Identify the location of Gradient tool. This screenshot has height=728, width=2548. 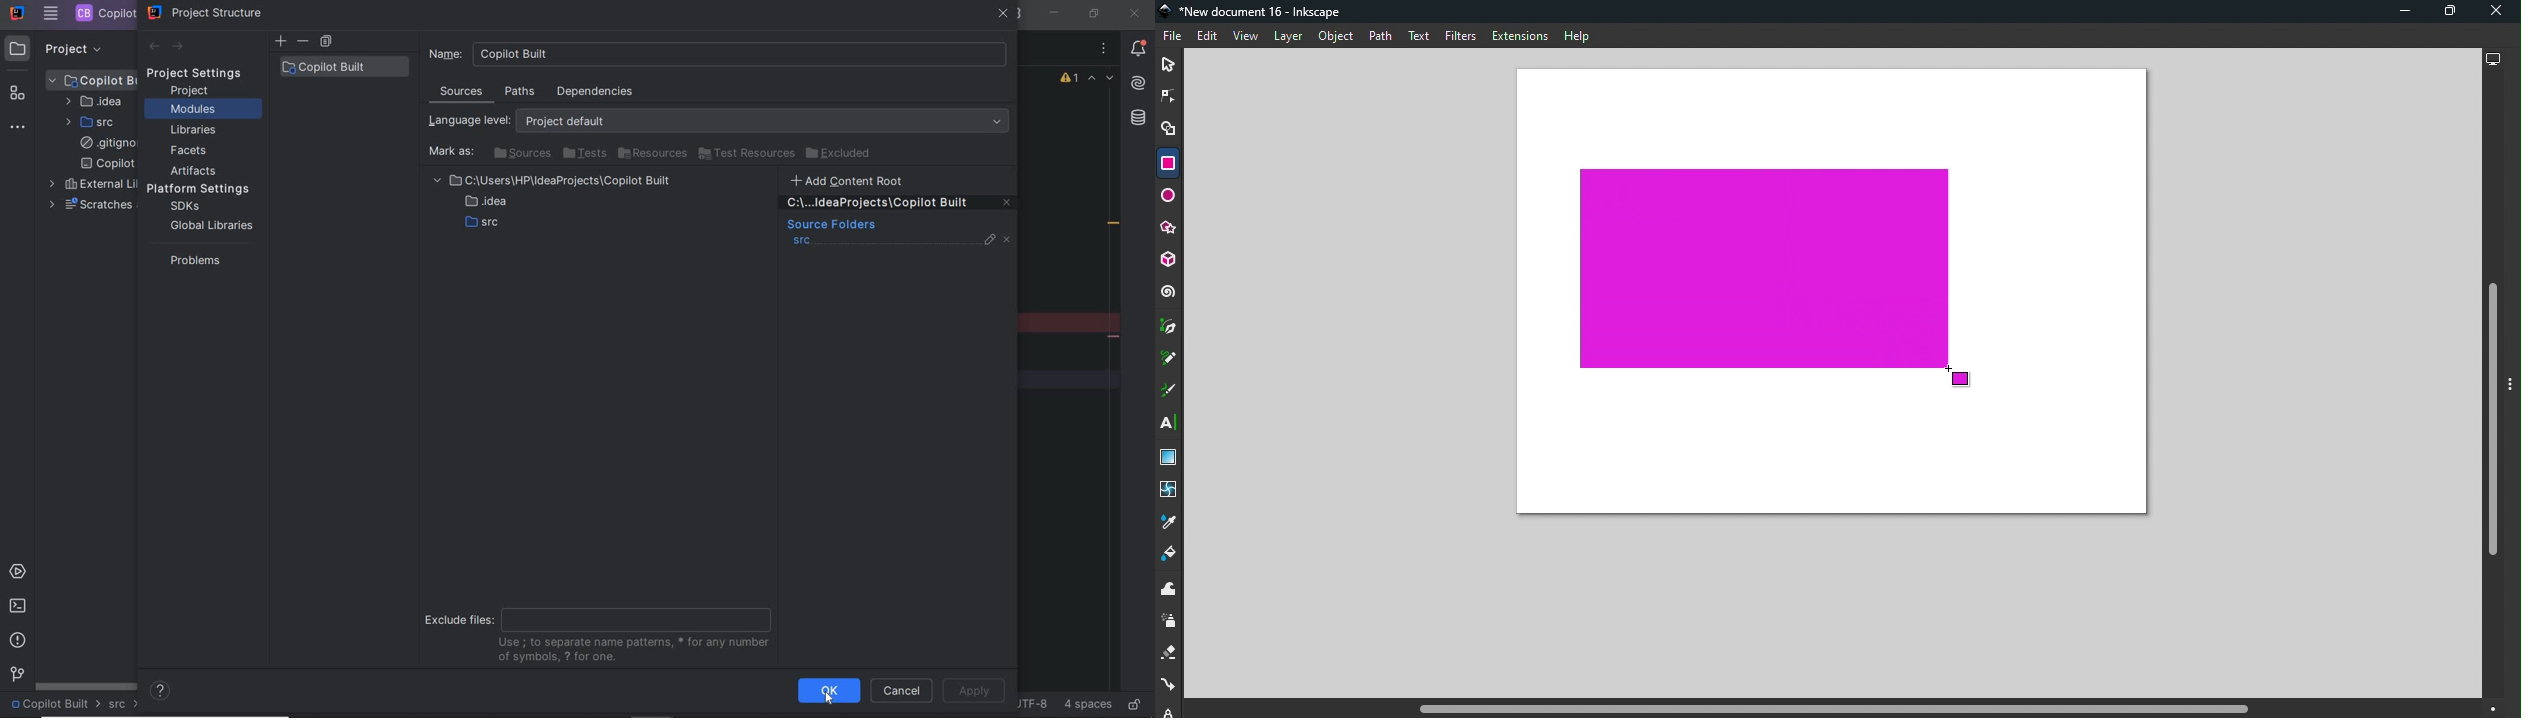
(1171, 458).